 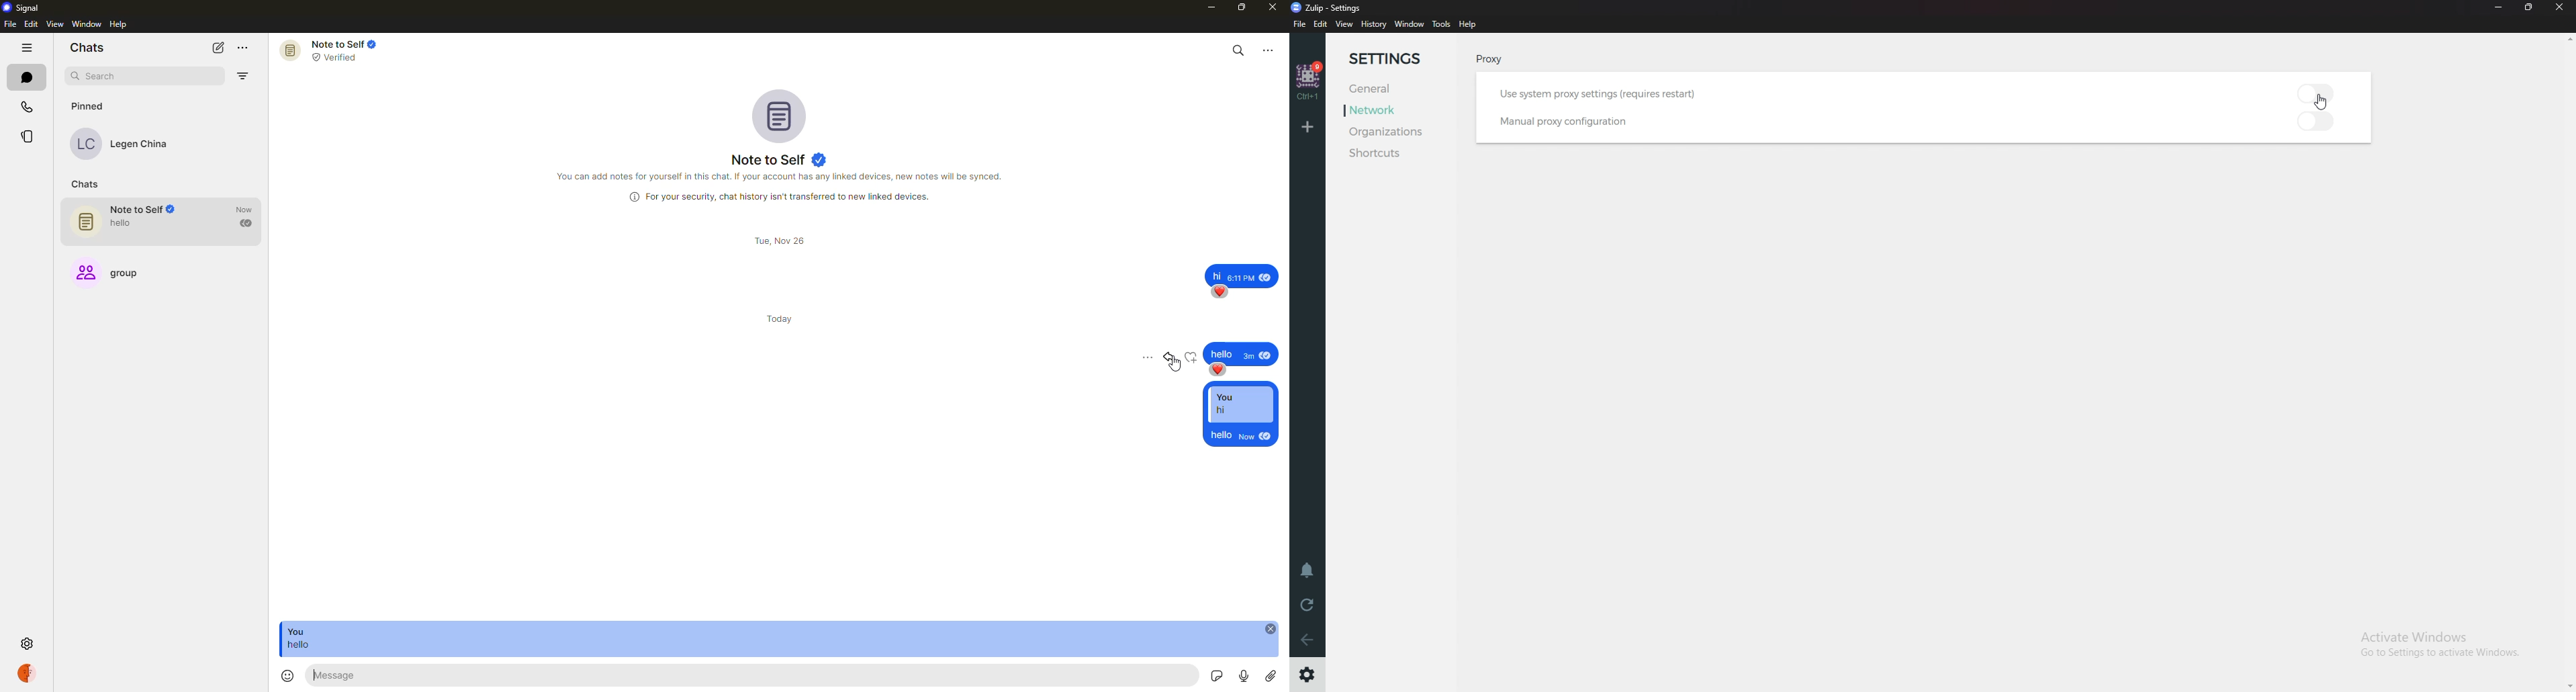 I want to click on Settings, so click(x=1308, y=675).